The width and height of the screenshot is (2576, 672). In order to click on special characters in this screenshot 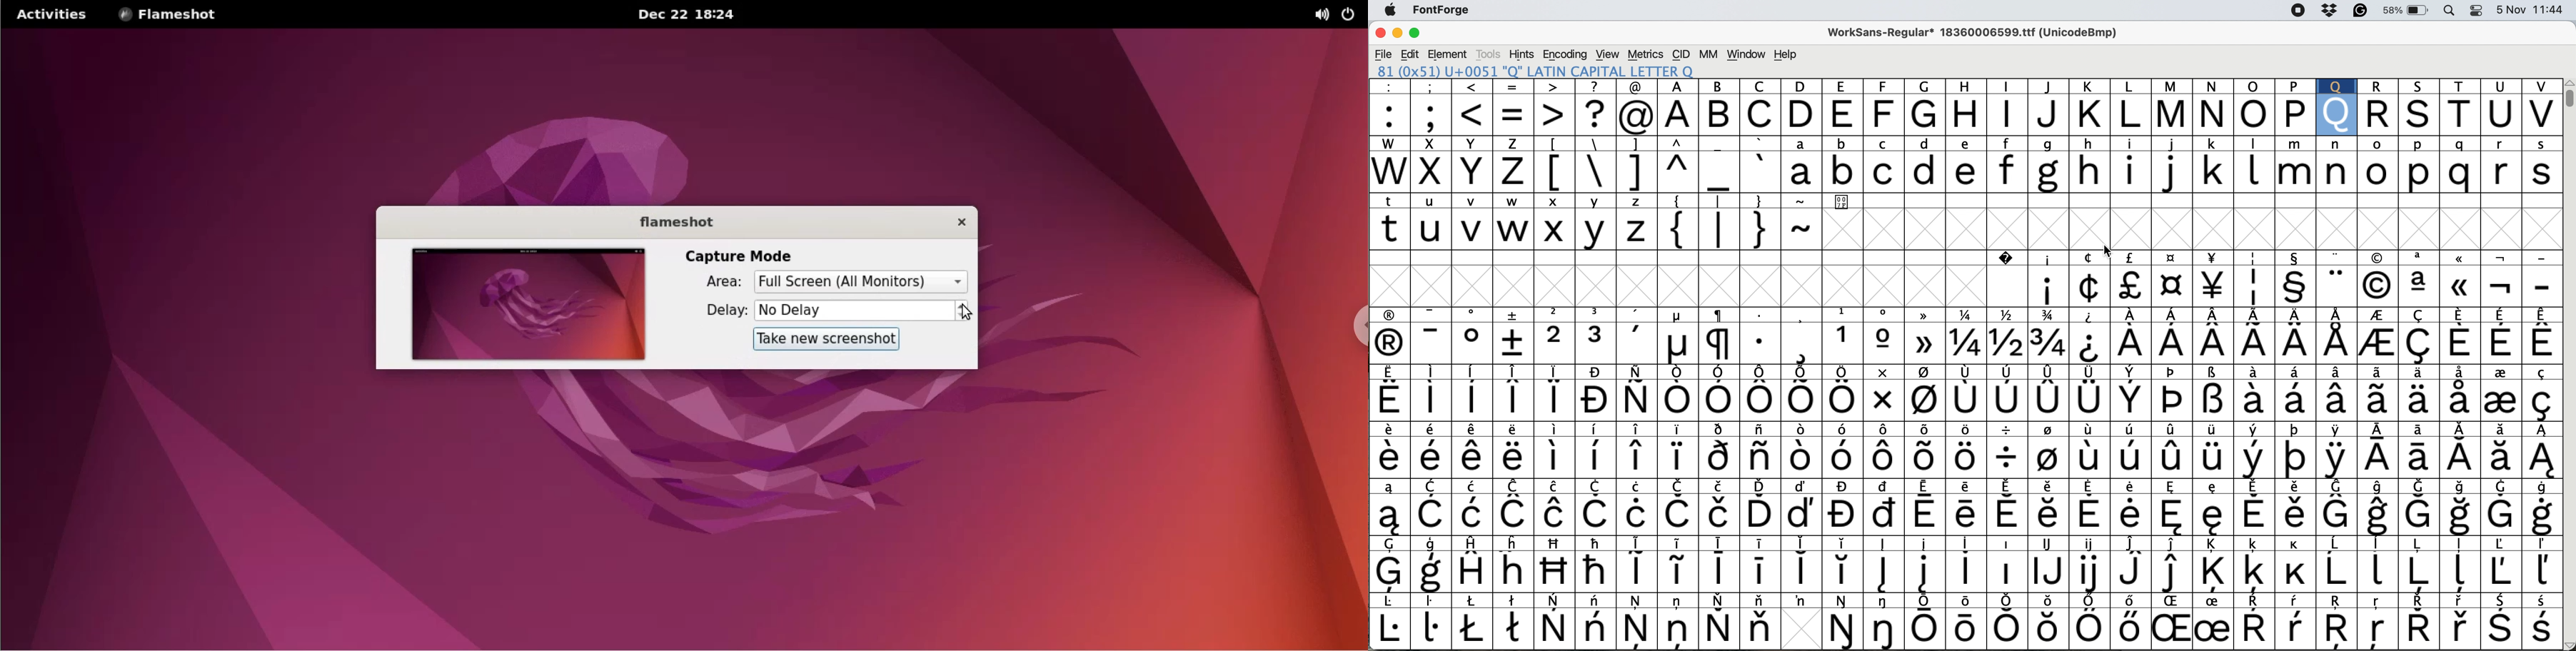, I will do `click(1969, 486)`.